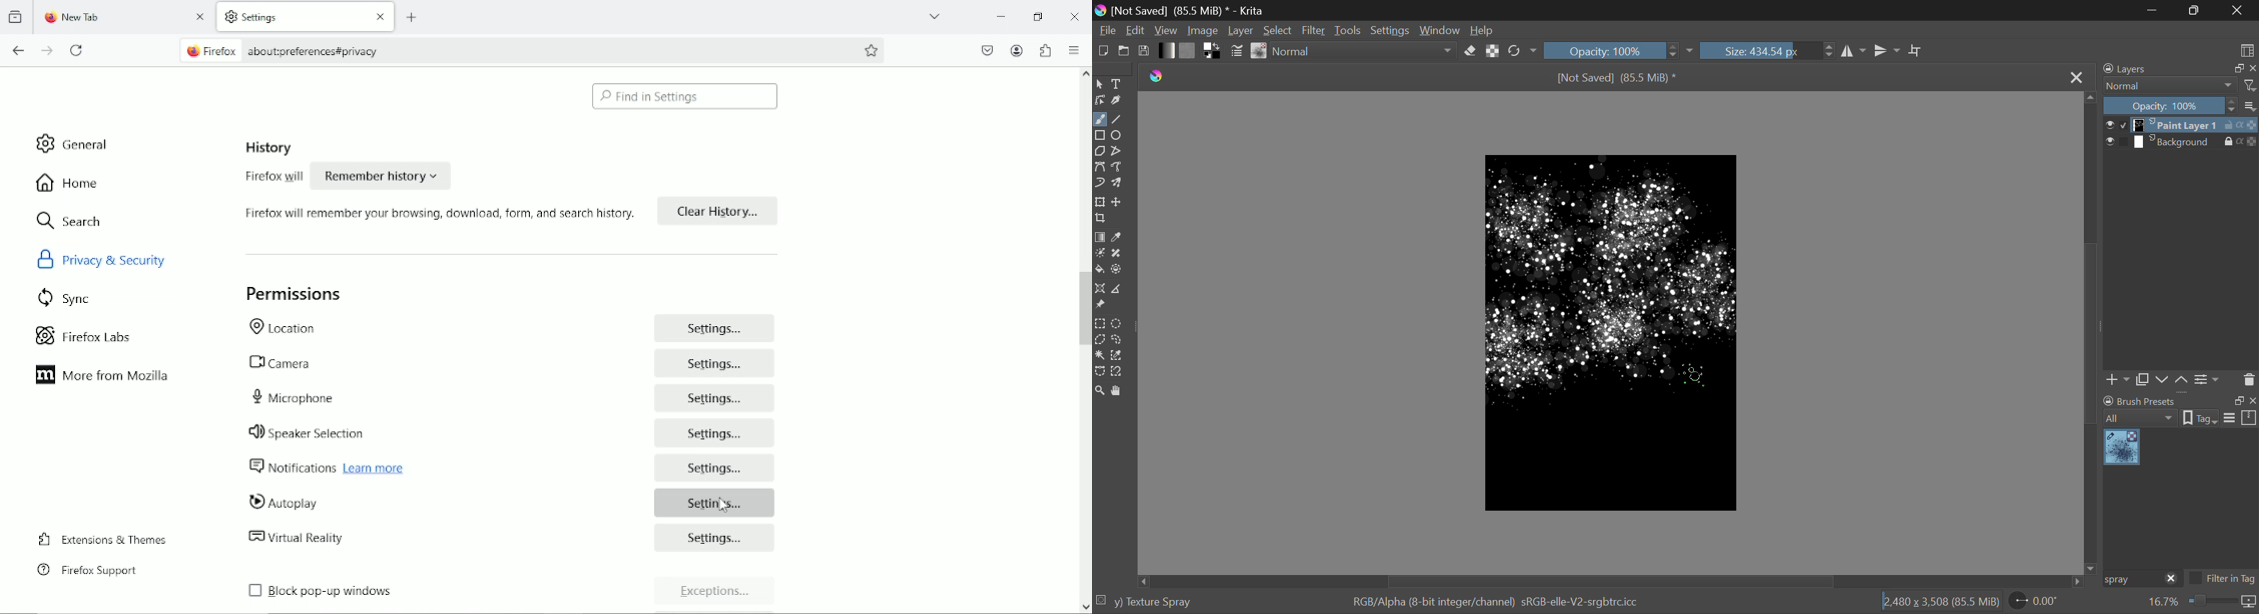 This screenshot has height=616, width=2268. What do you see at coordinates (1153, 602) in the screenshot?
I see `y) Texture Spray` at bounding box center [1153, 602].